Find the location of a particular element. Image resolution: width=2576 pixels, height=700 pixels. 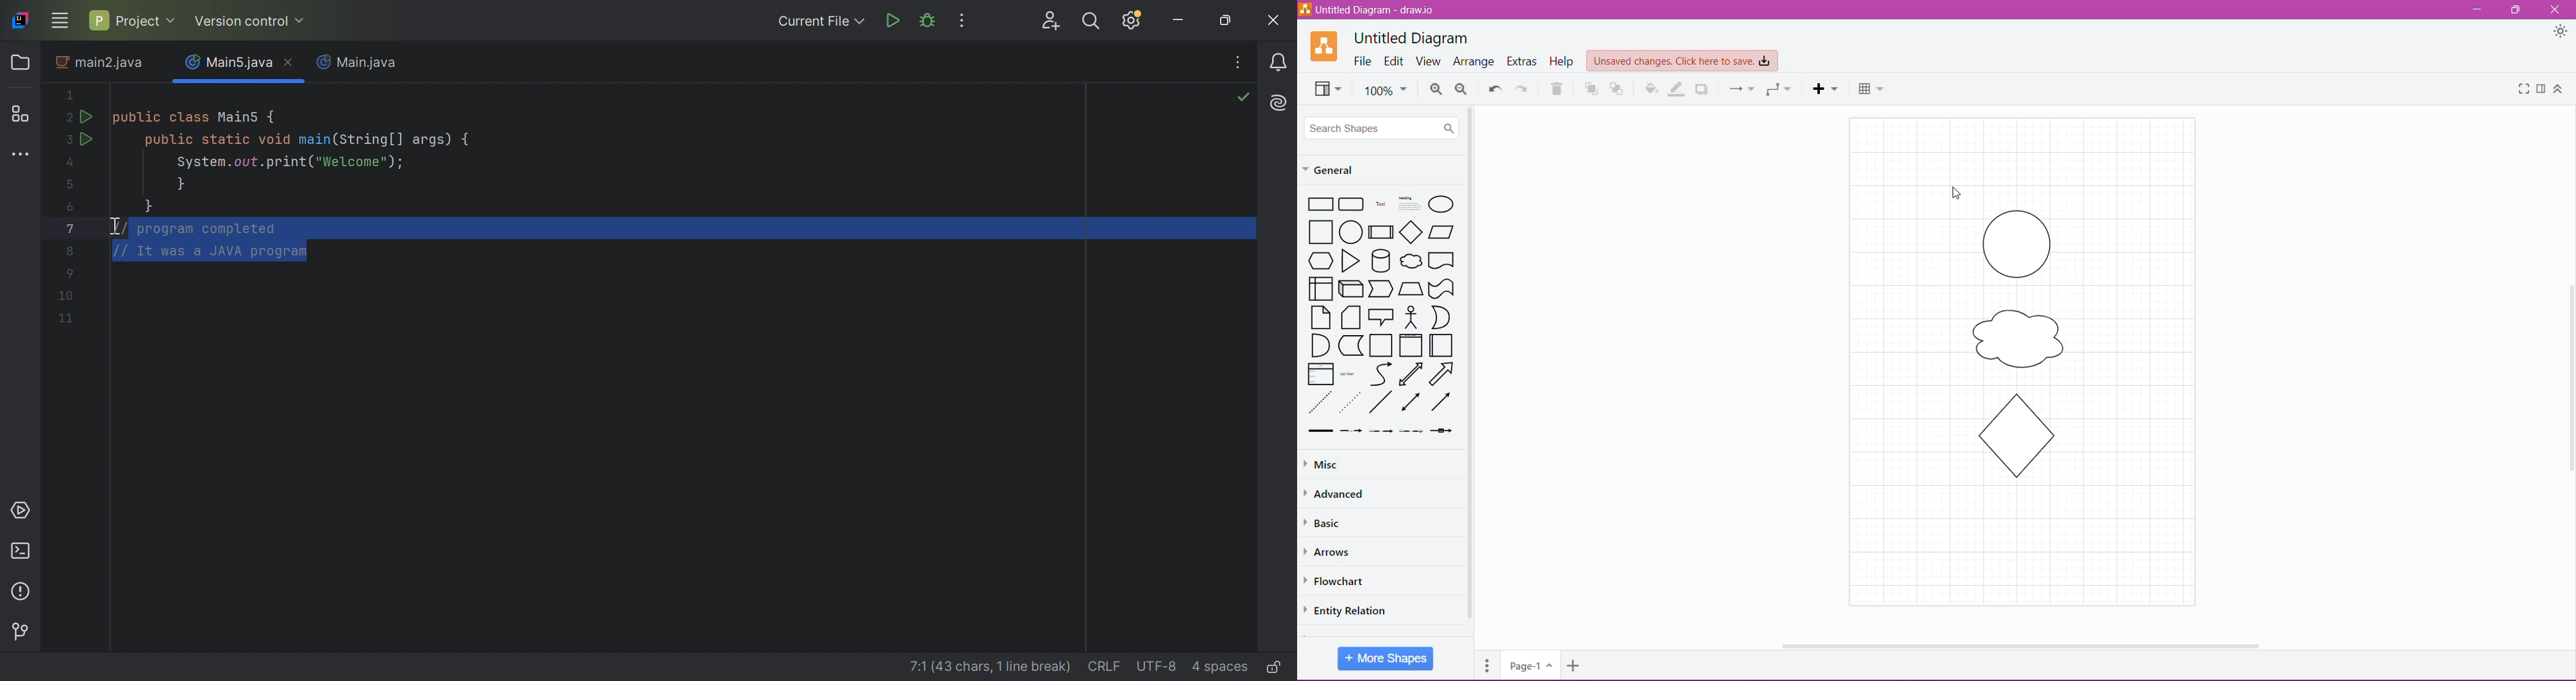

Fill Color is located at coordinates (1652, 89).